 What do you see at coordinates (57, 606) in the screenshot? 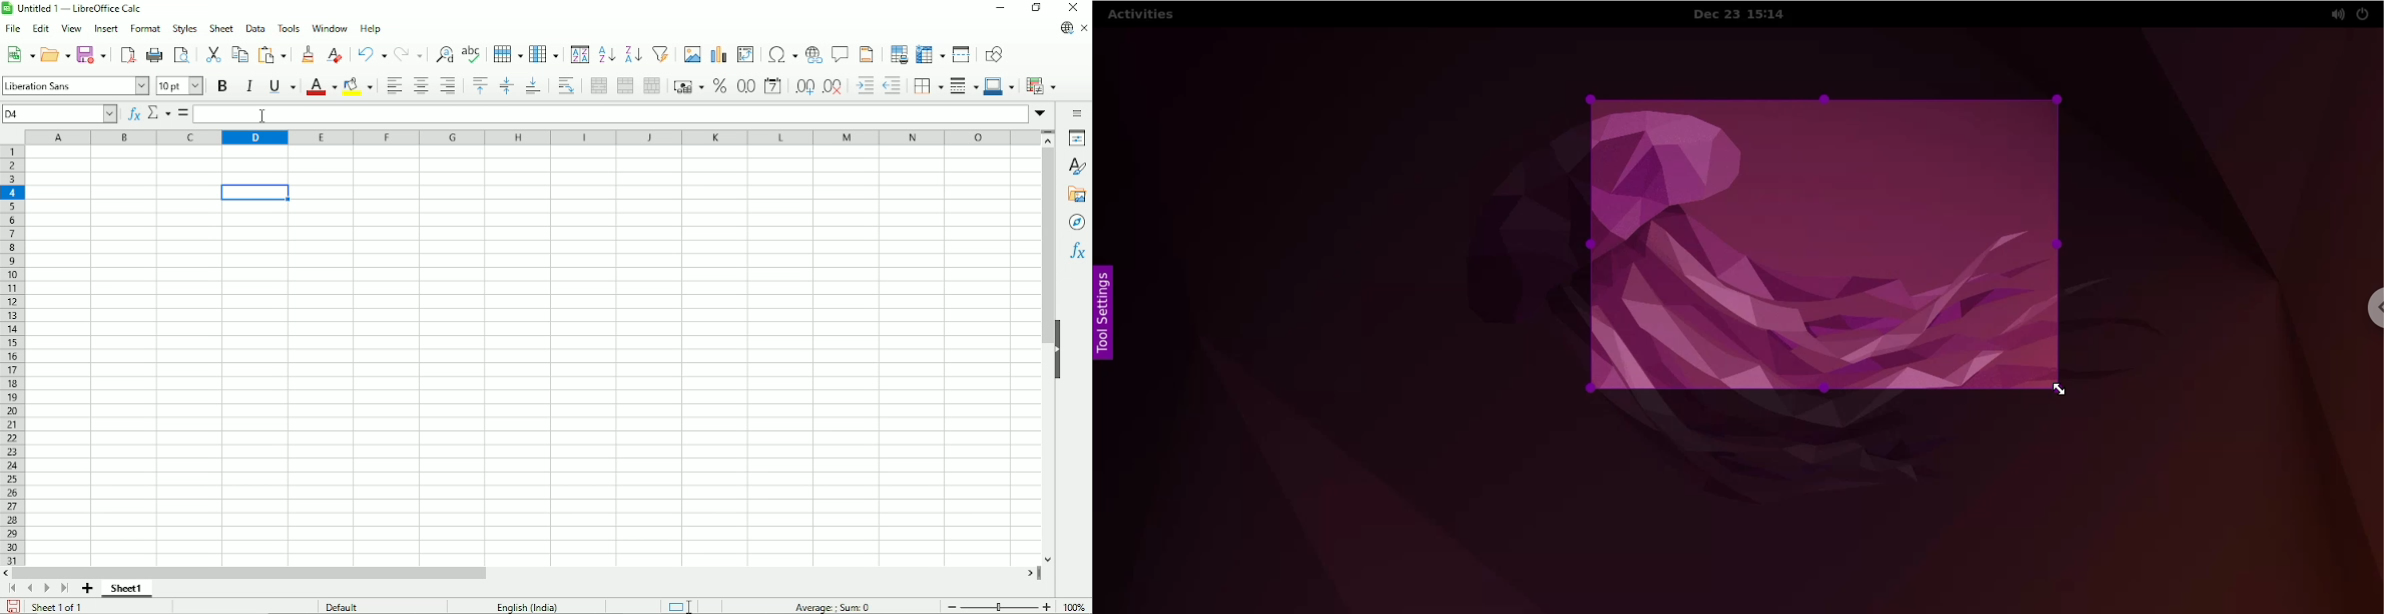
I see `Sheet 1 of 1` at bounding box center [57, 606].